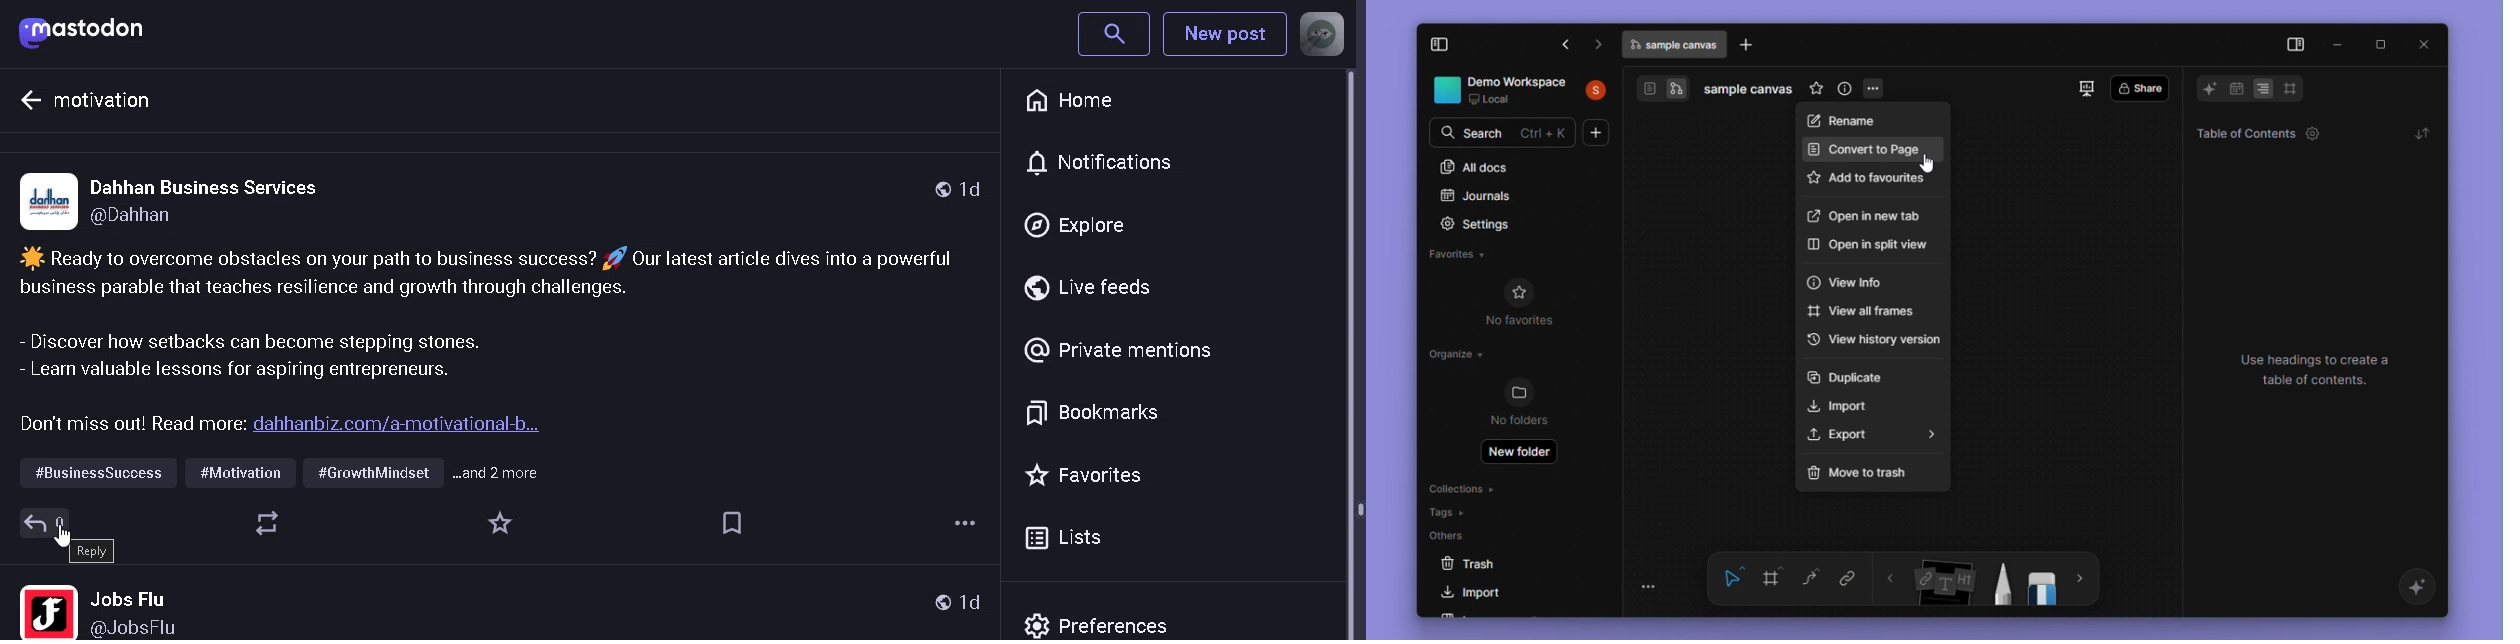  I want to click on Maximize, so click(2380, 44).